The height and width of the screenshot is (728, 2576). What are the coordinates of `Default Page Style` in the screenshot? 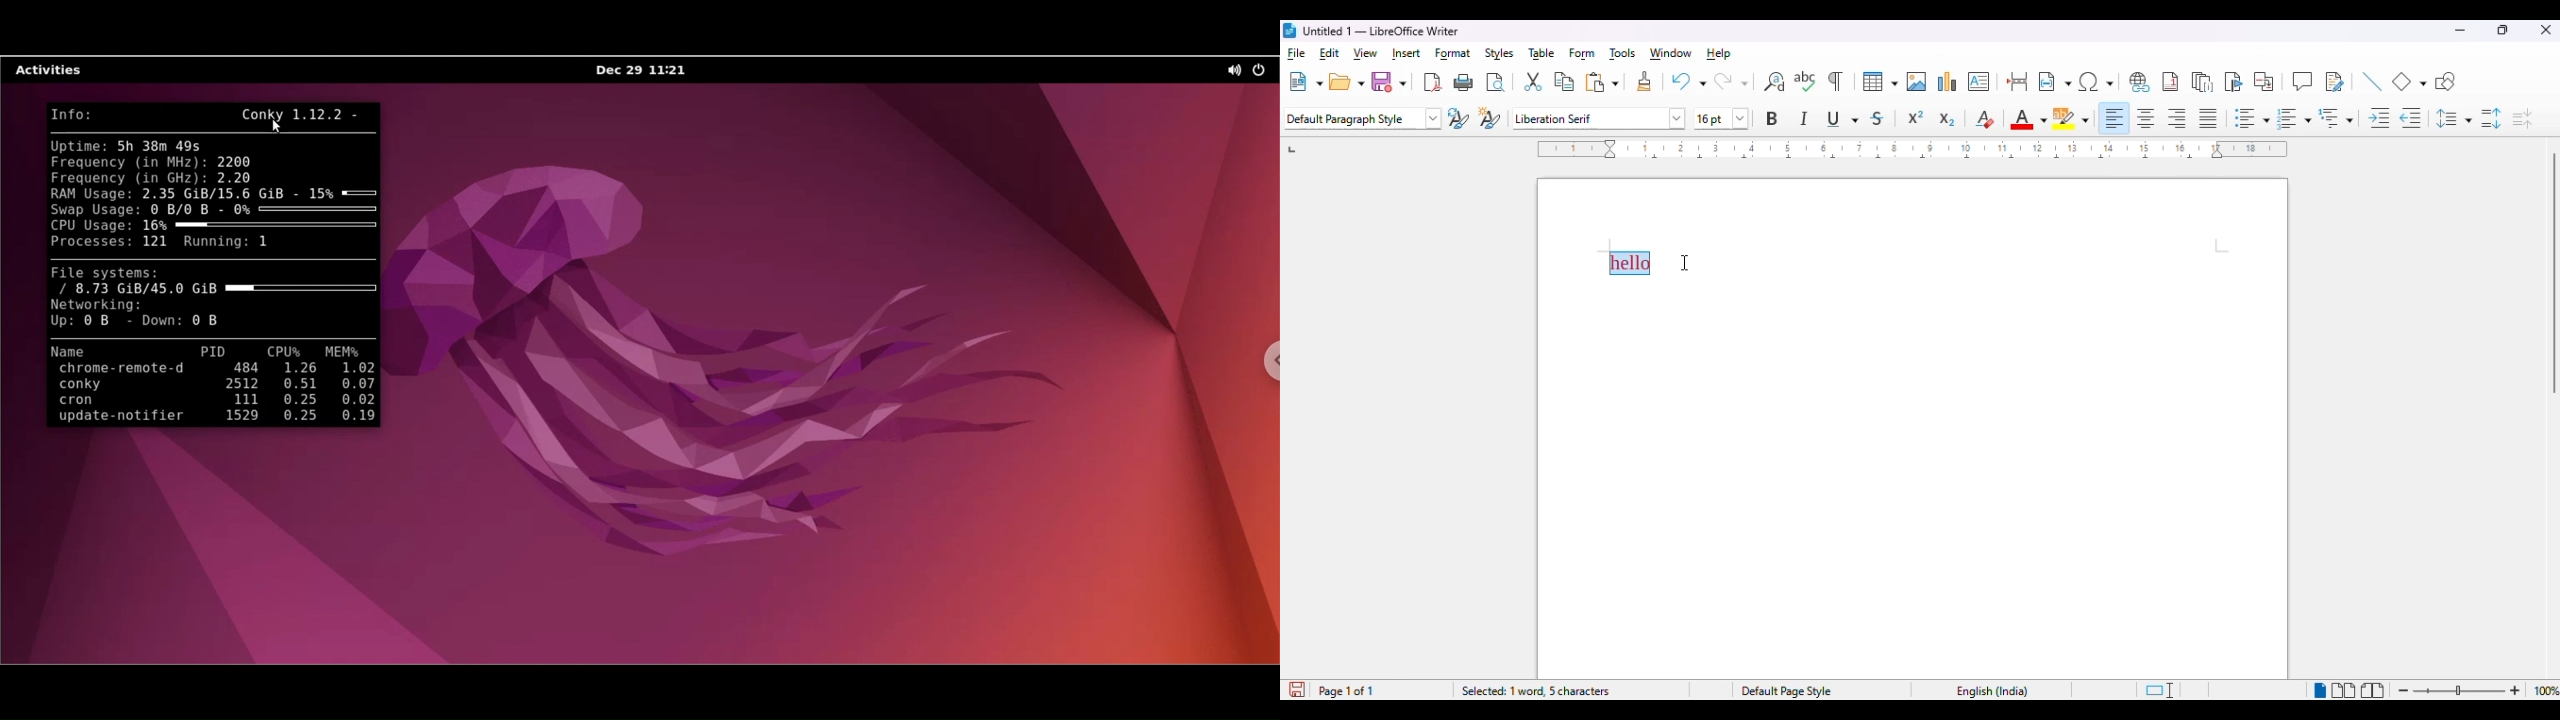 It's located at (1790, 690).